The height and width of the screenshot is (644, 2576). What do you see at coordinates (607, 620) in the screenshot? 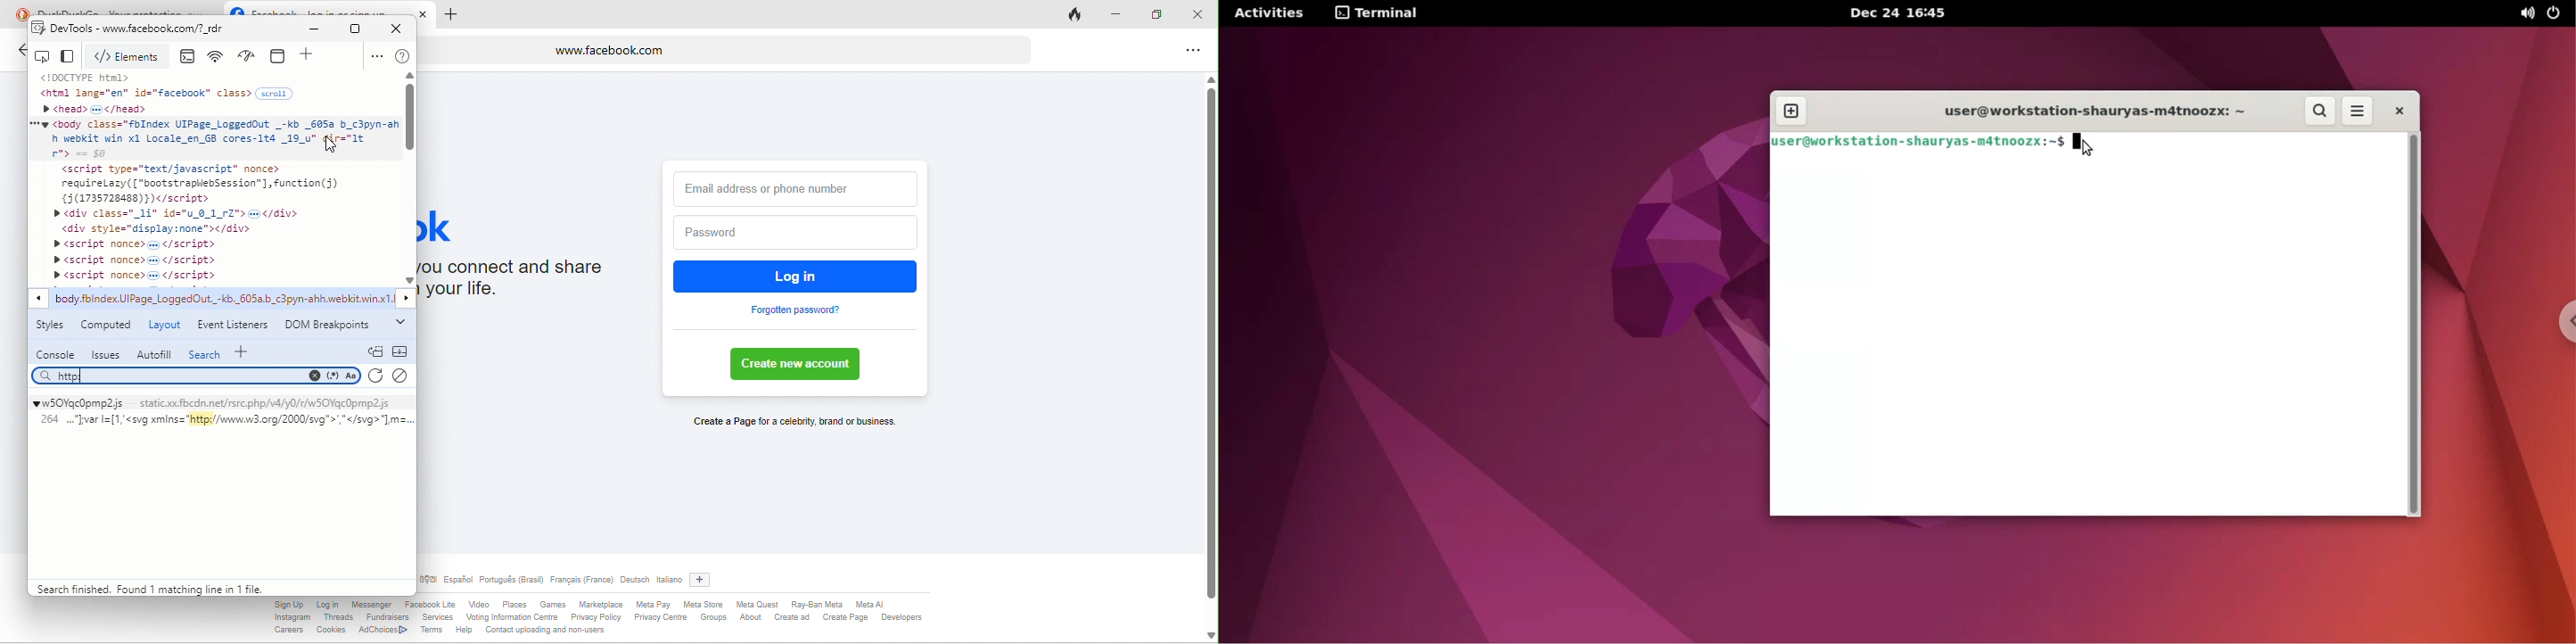
I see `SgrUp login Messager Fasbooklte Video Places Games Masplace MeaPay MeaSore MemQuest RayBanMen Mealinsagram Thesds Funders Servees Vong omaton Genre PriacyPoley  PivacyCente Gros About Crested CresePage DevelopersCarsers Cookies AdChocest> Tams Help Contact uploading and non-users.` at bounding box center [607, 620].